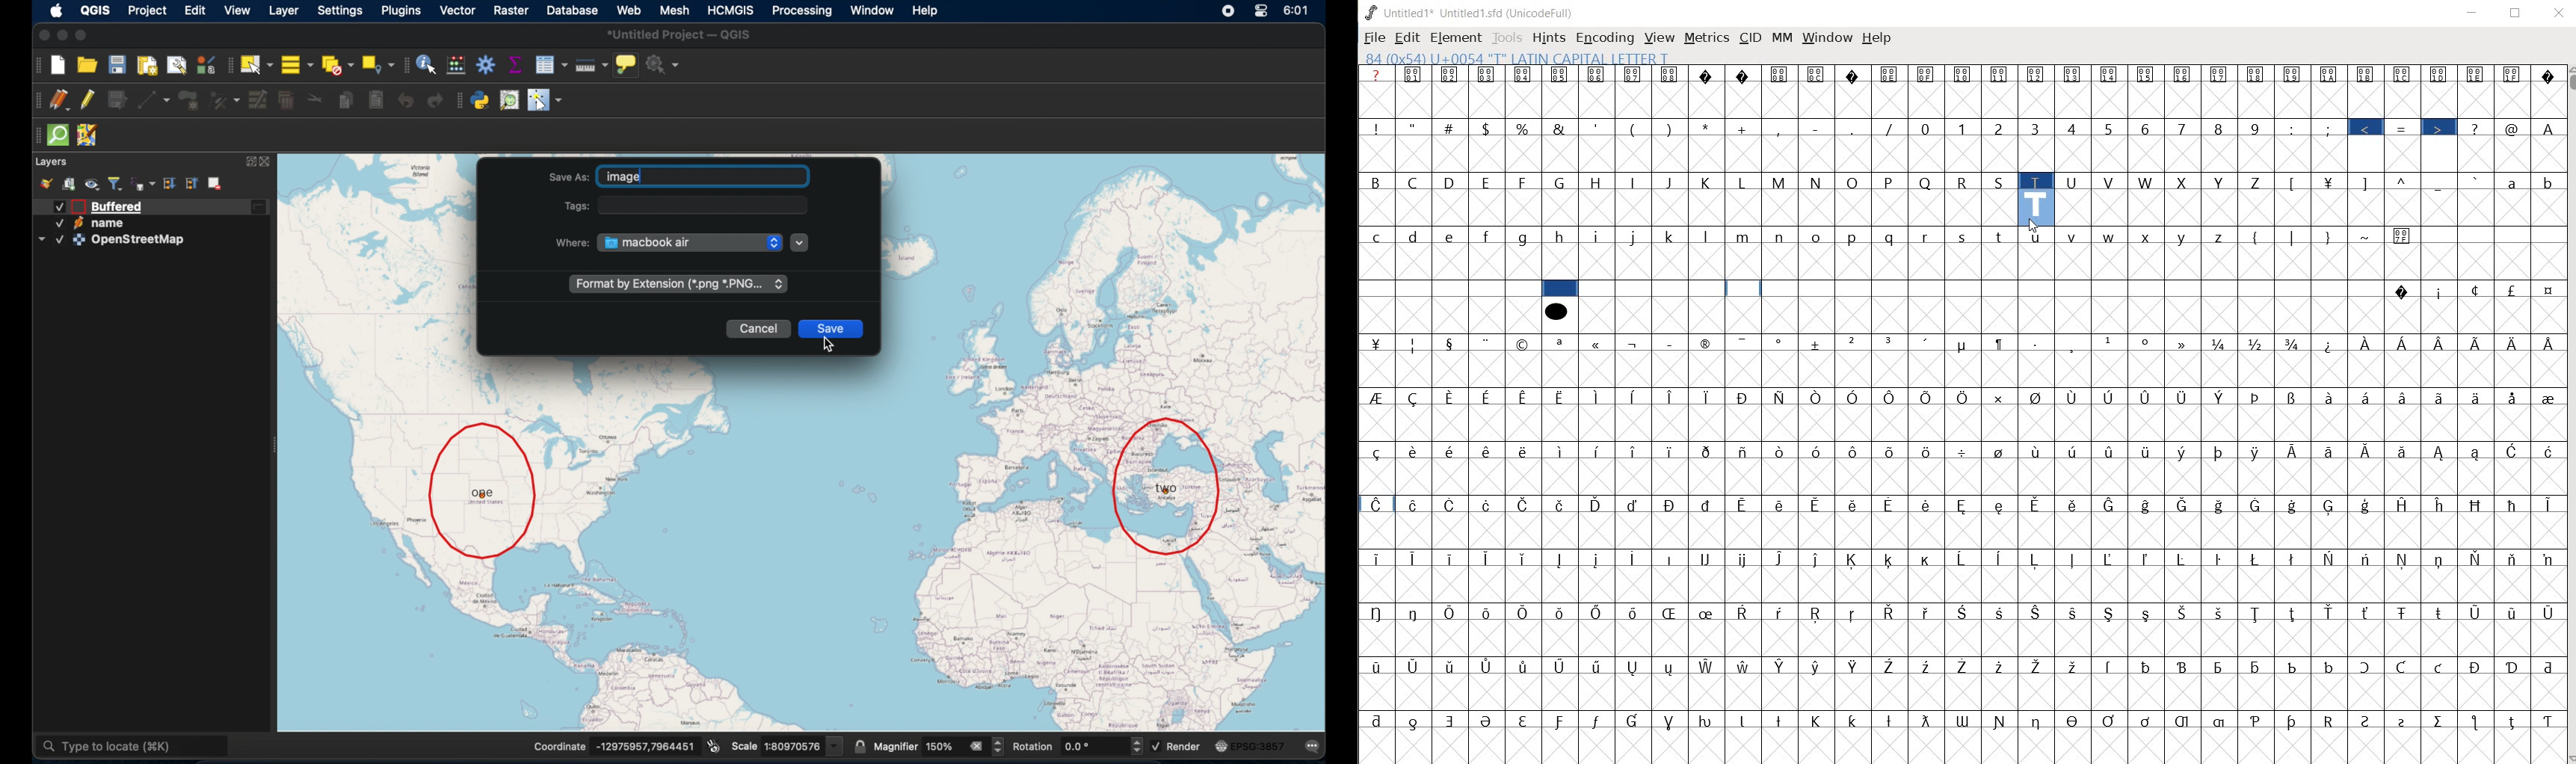  Describe the element at coordinates (2440, 611) in the screenshot. I see `Symbol` at that location.